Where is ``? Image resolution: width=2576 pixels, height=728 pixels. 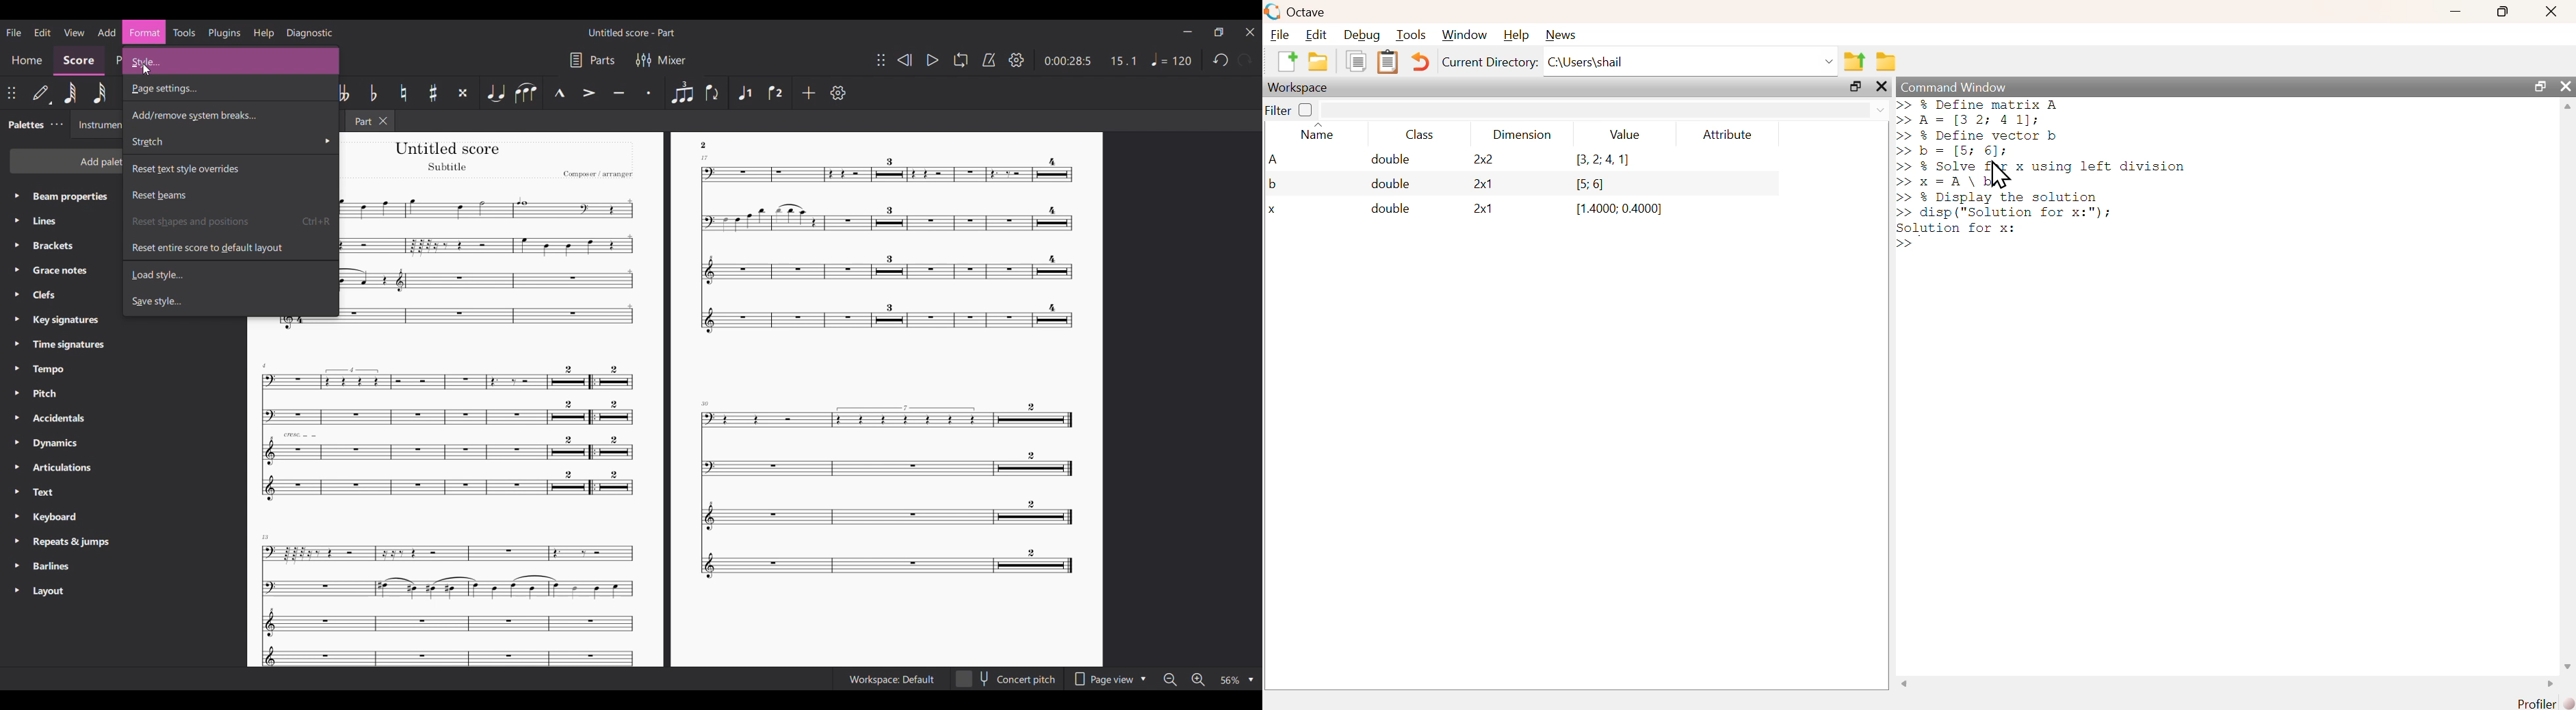  is located at coordinates (448, 599).